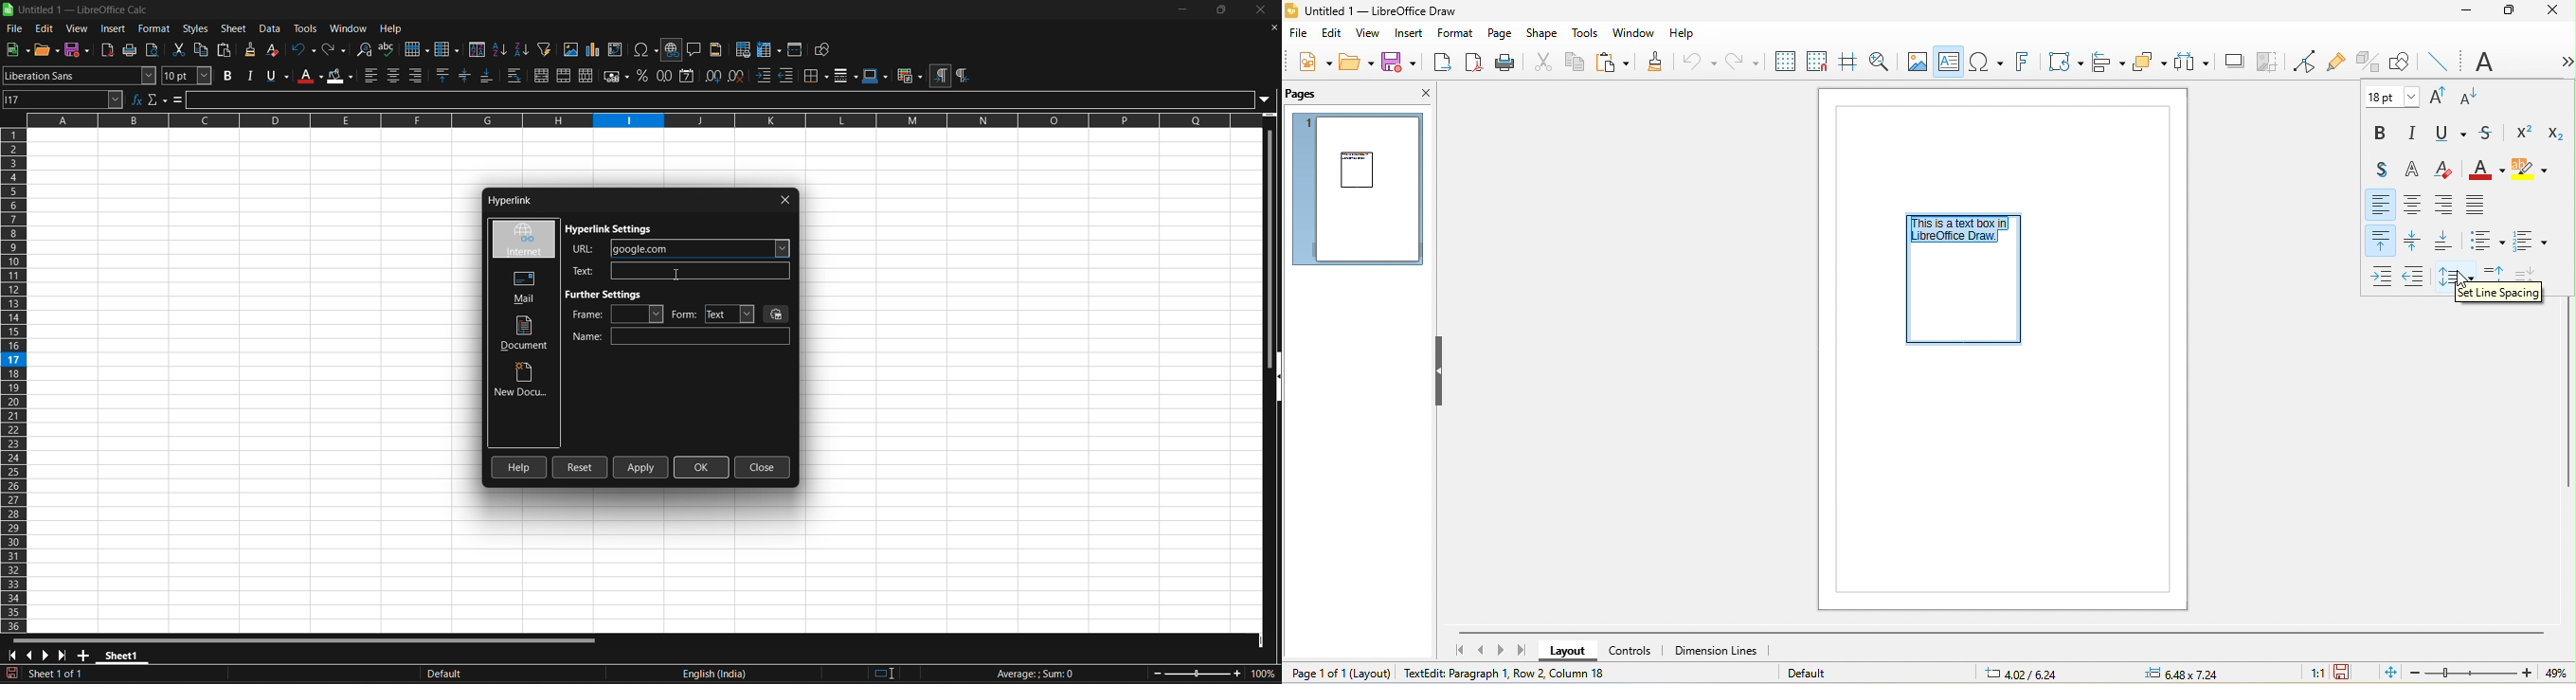  I want to click on column, so click(449, 48).